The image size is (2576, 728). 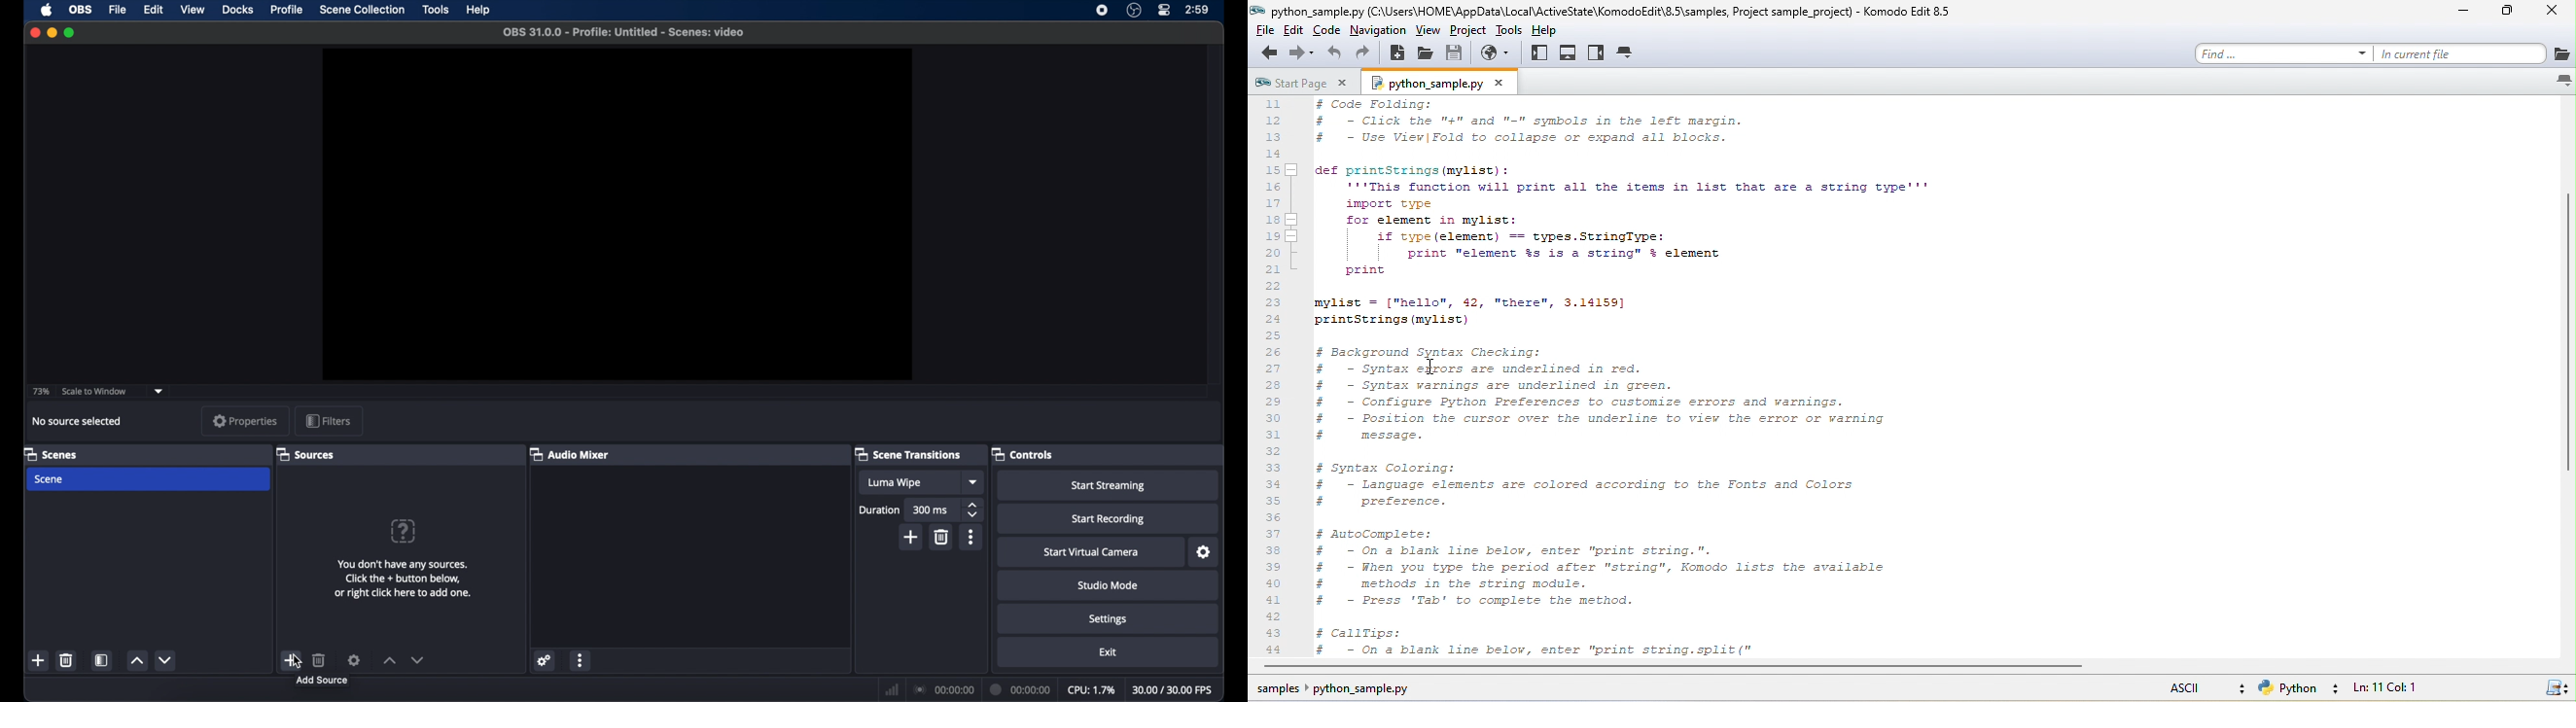 I want to click on fps, so click(x=1173, y=690).